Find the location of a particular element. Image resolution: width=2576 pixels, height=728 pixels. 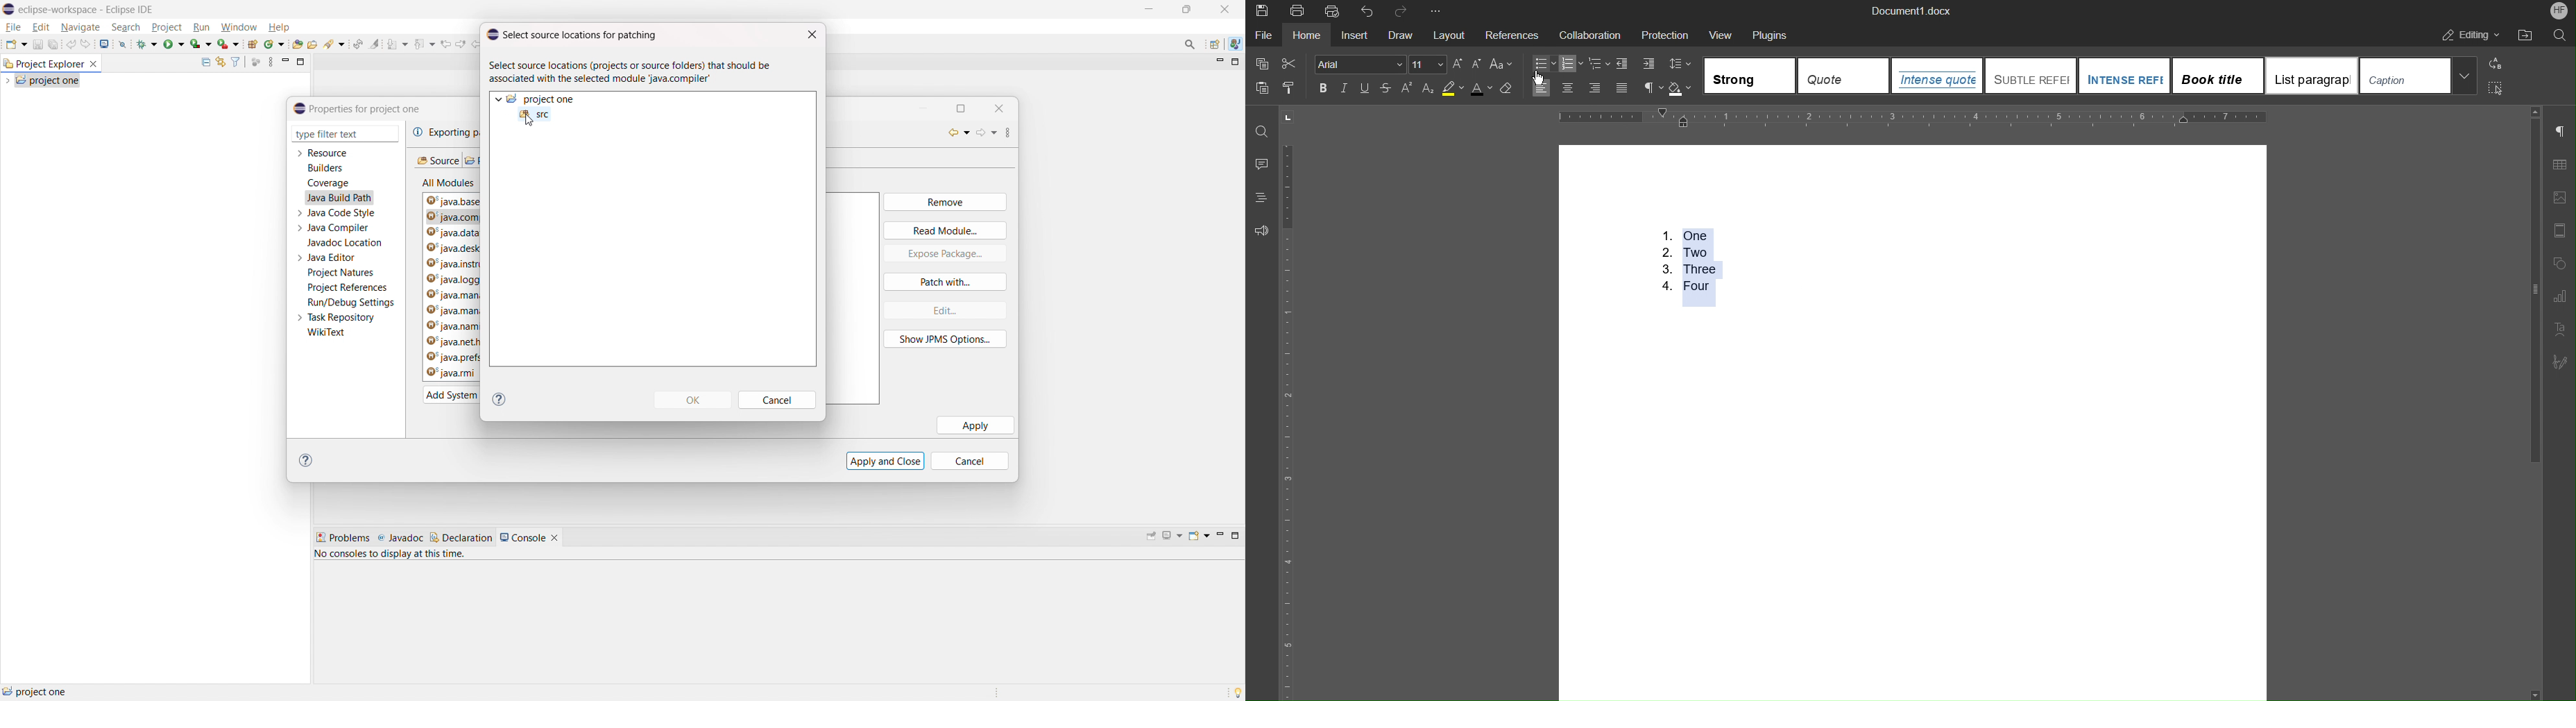

expand project one is located at coordinates (498, 99).